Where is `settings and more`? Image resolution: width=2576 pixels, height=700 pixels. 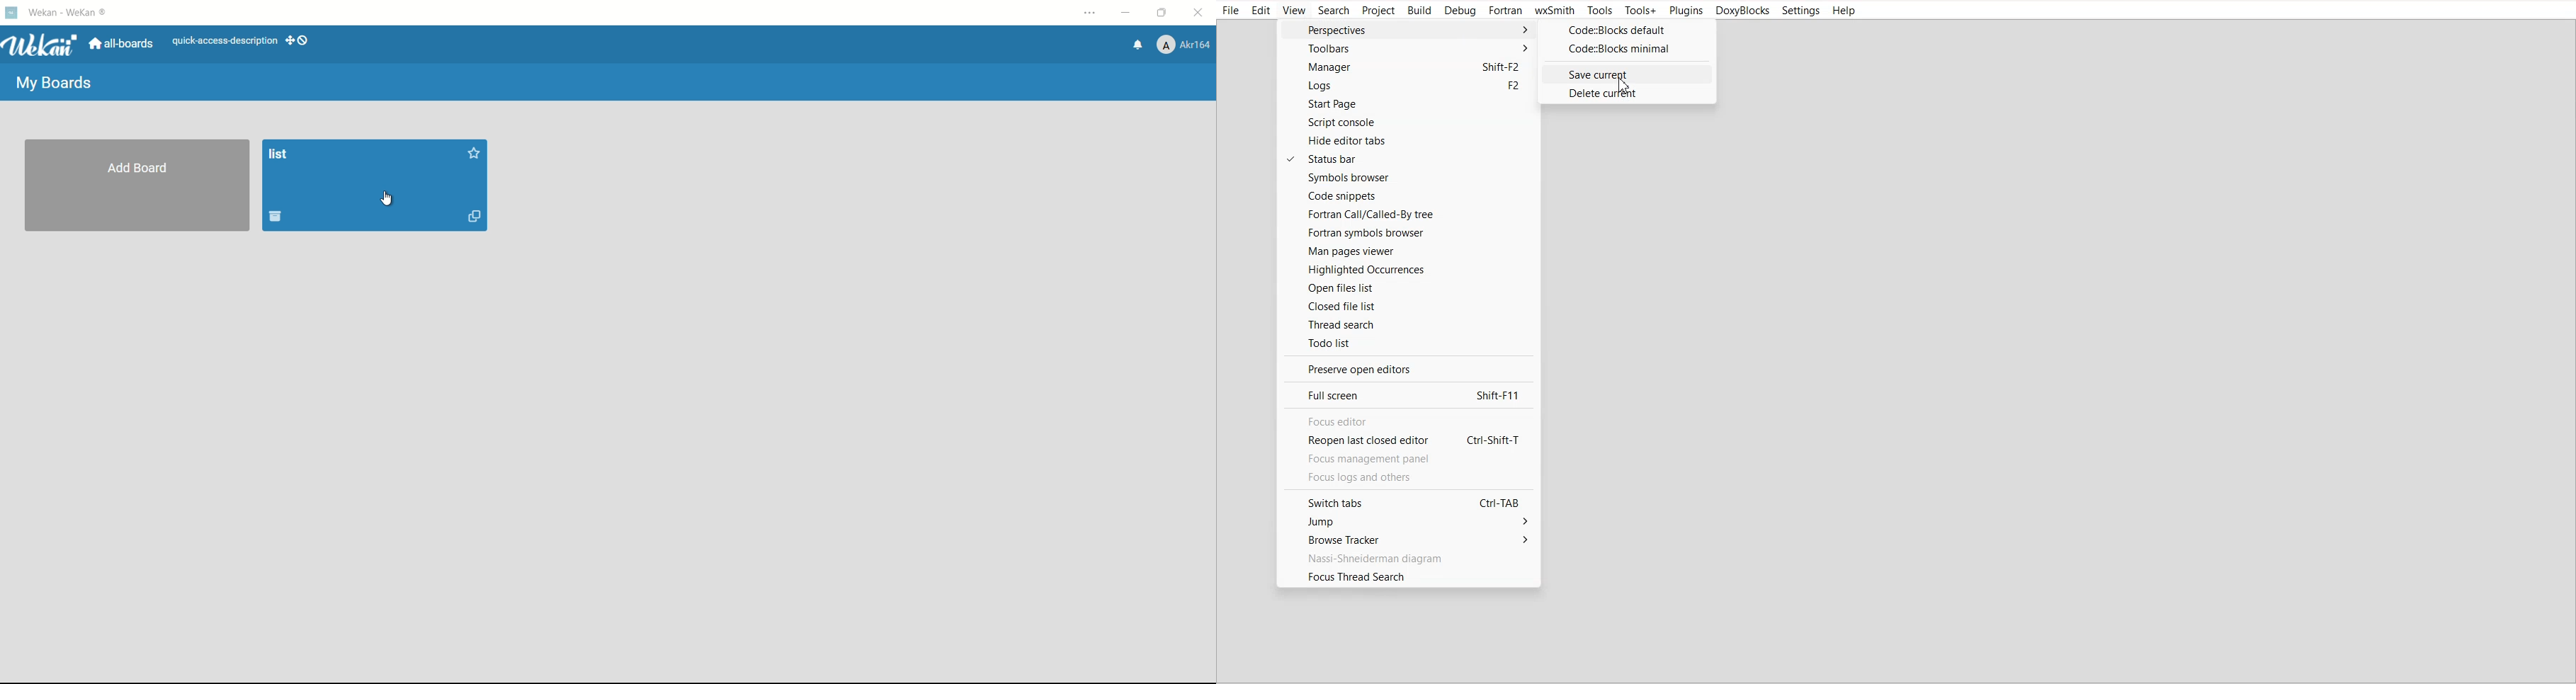 settings and more is located at coordinates (1093, 13).